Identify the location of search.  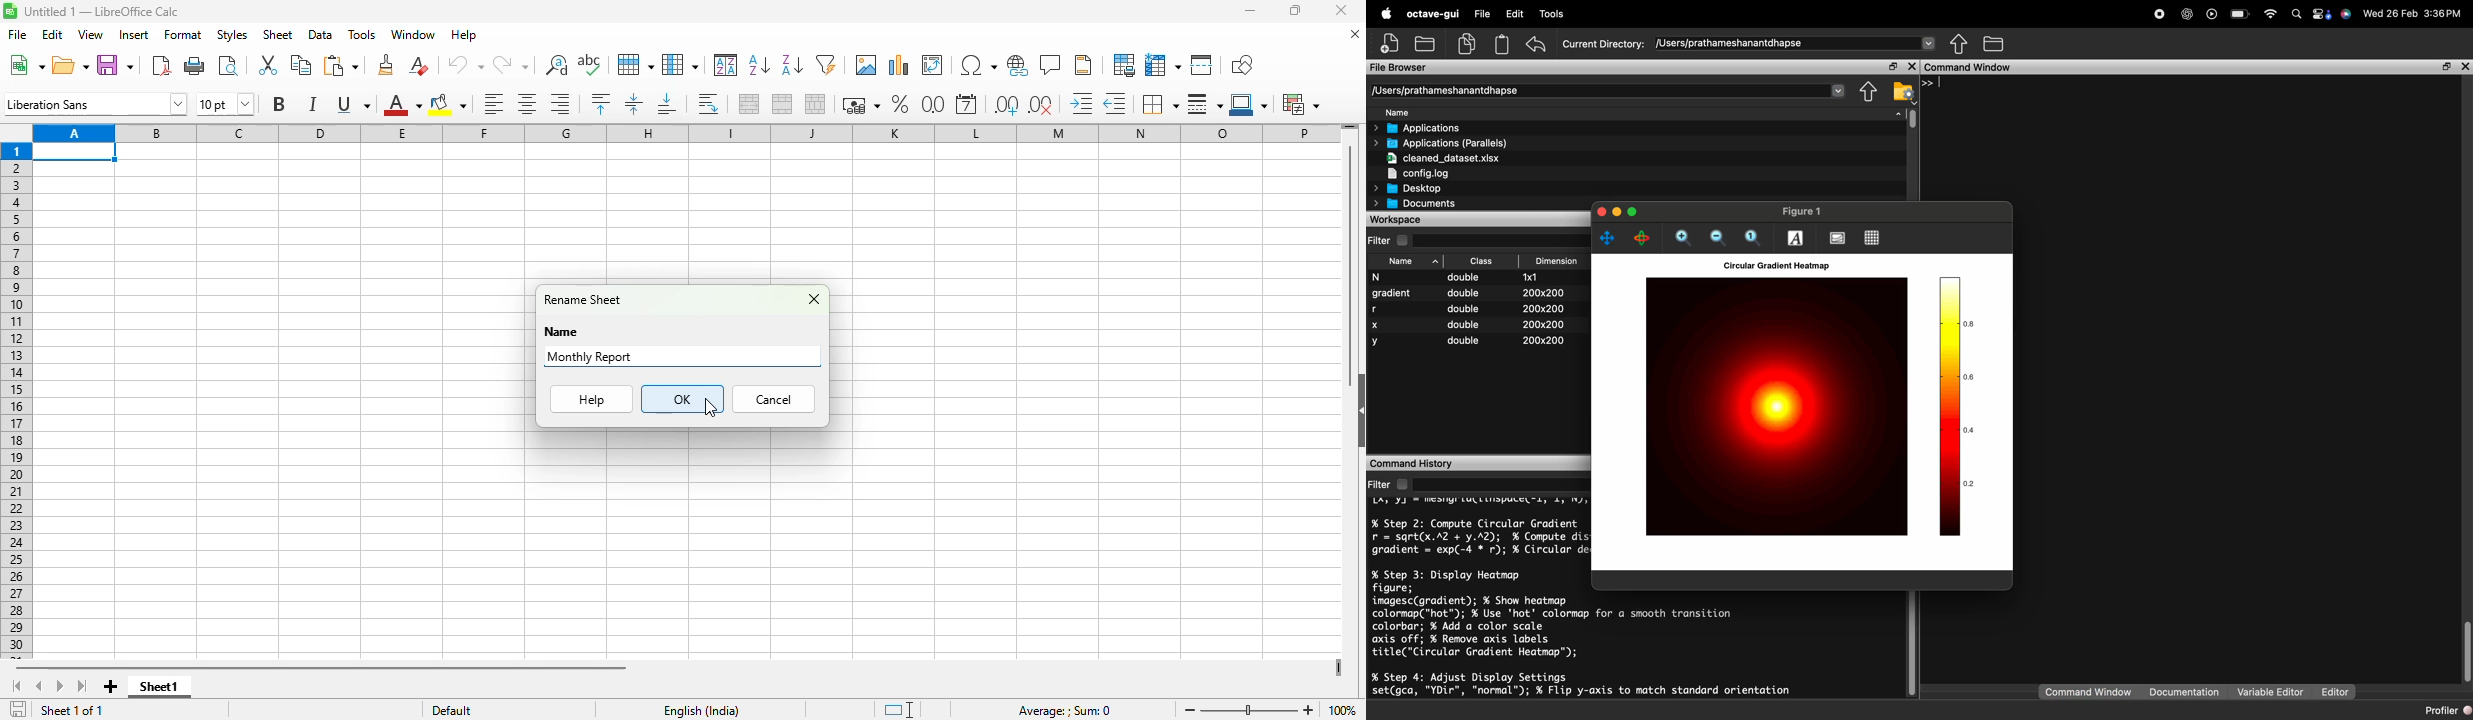
(2298, 14).